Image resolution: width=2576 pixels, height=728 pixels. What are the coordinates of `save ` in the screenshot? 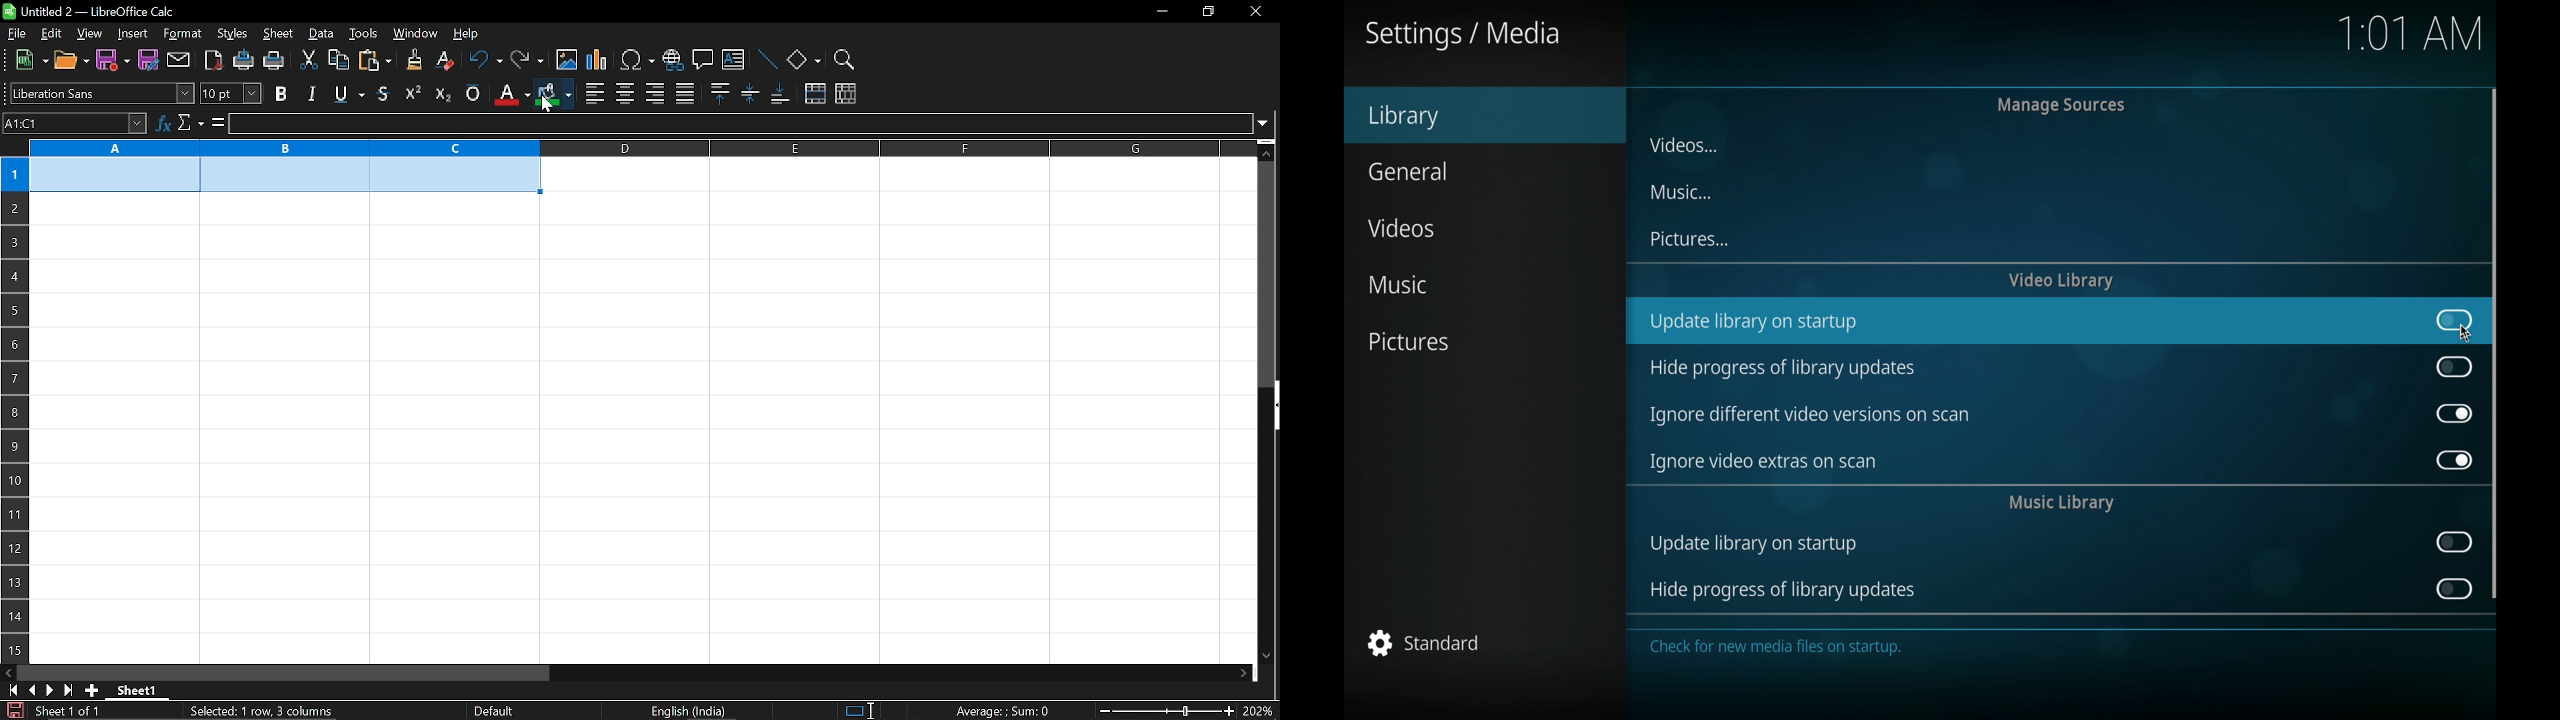 It's located at (12, 710).